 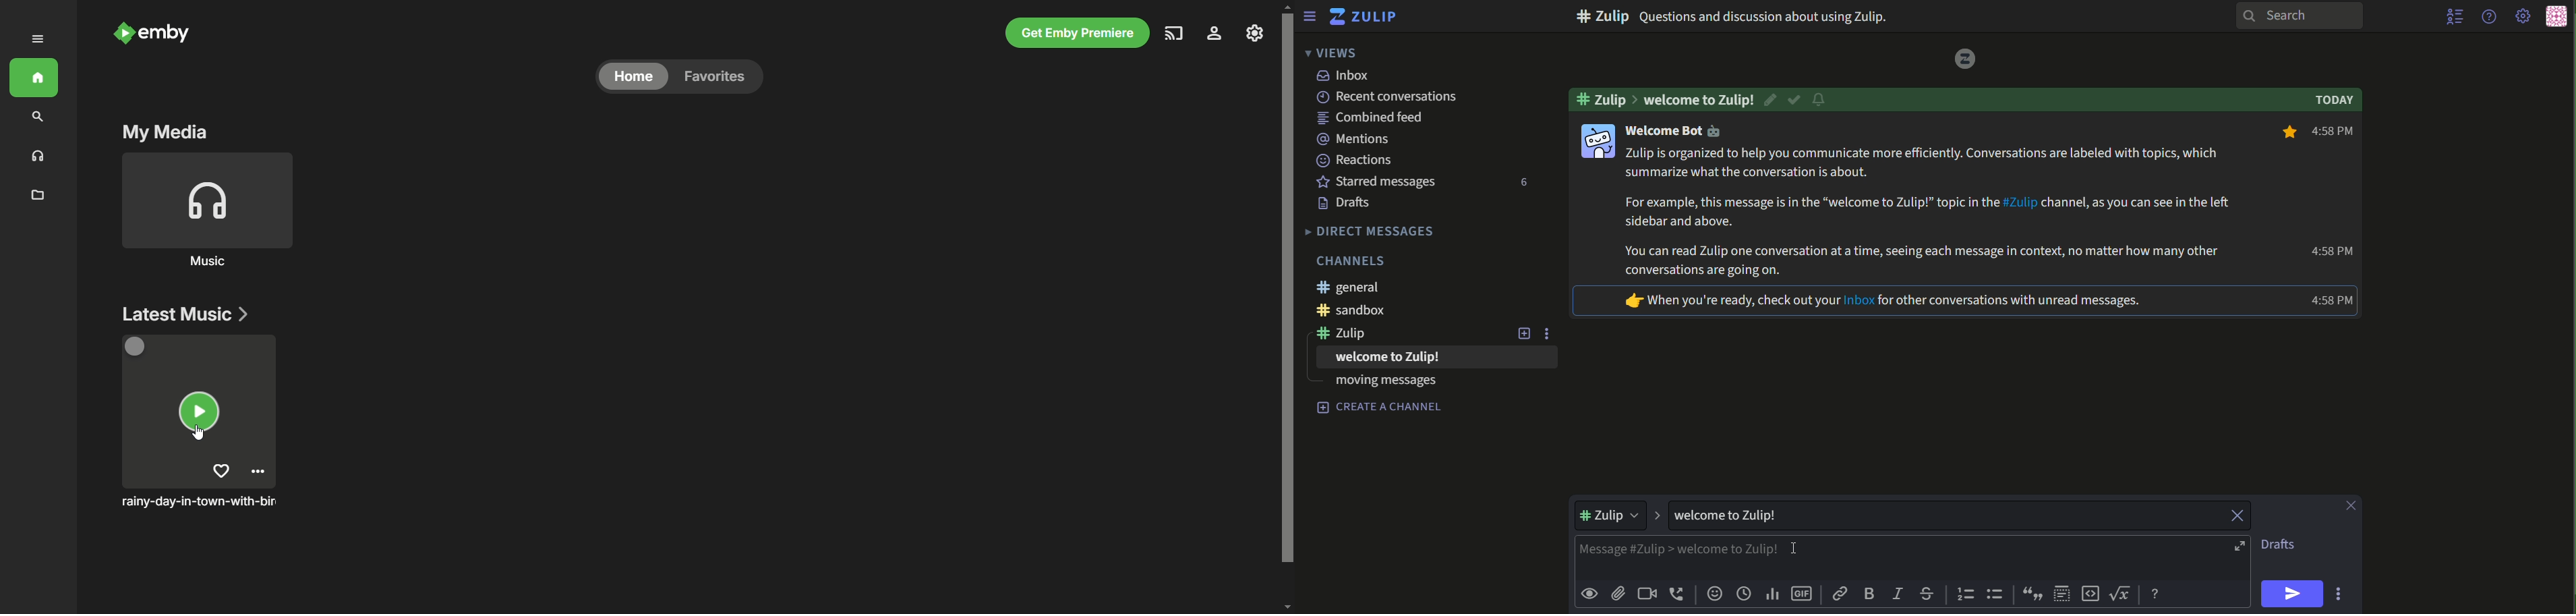 I want to click on Cursor, so click(x=1797, y=549).